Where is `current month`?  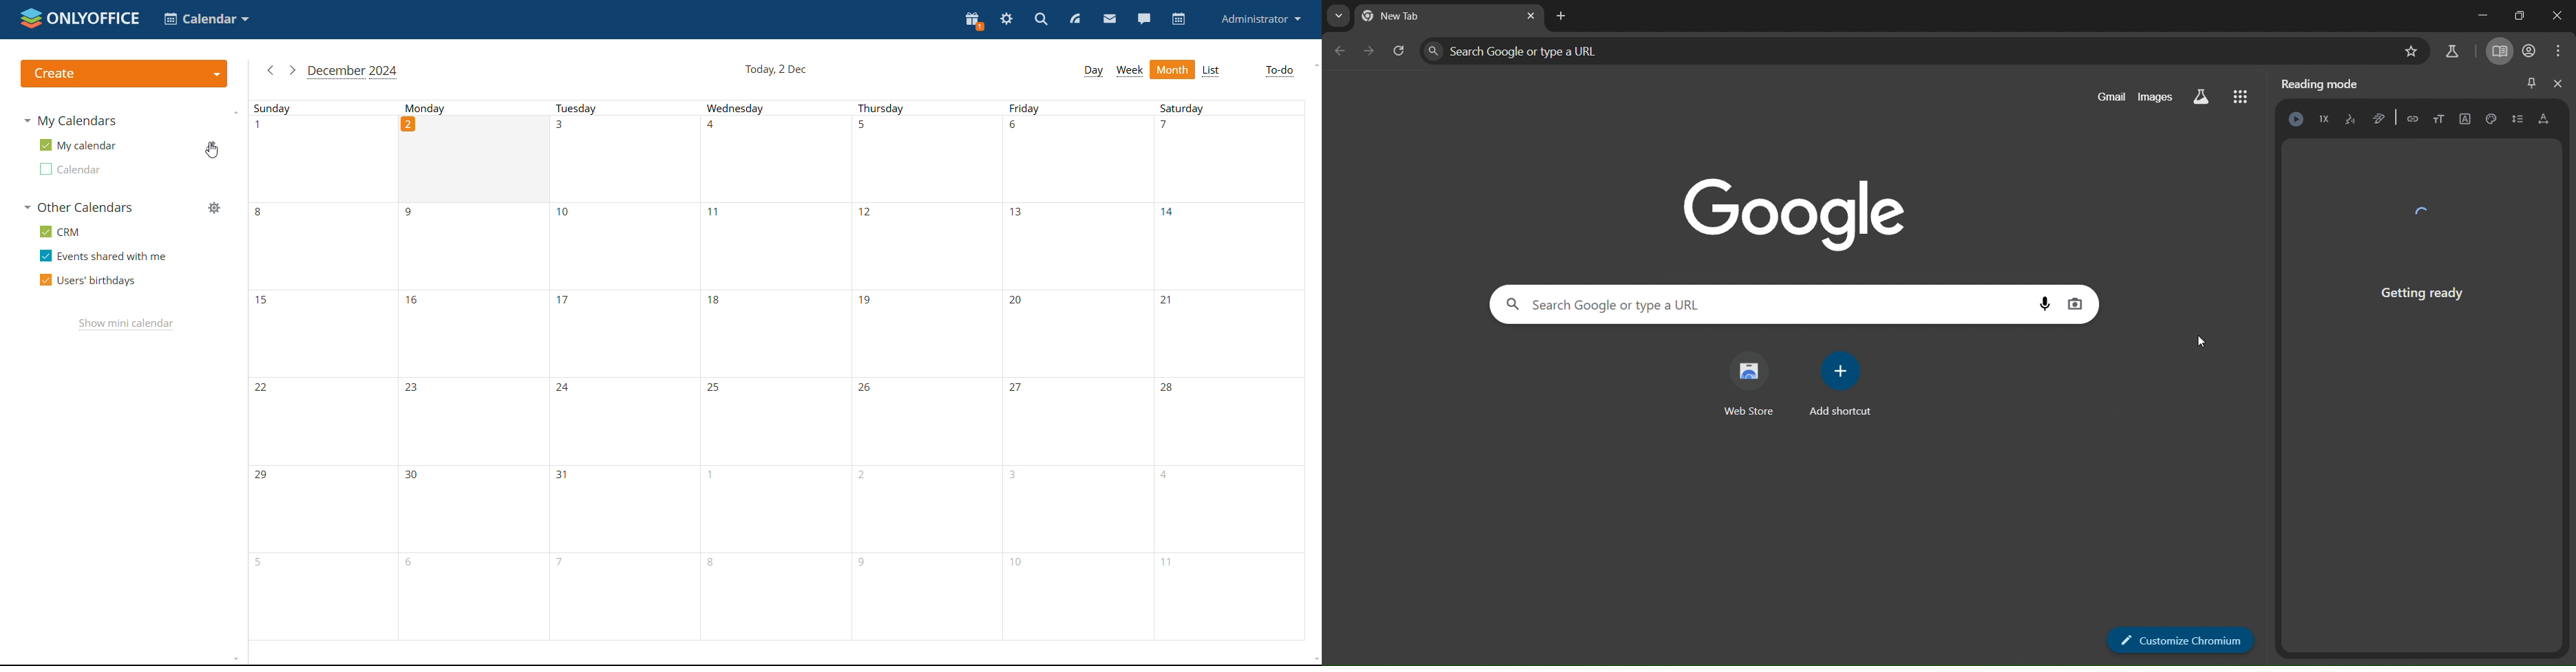 current month is located at coordinates (353, 72).